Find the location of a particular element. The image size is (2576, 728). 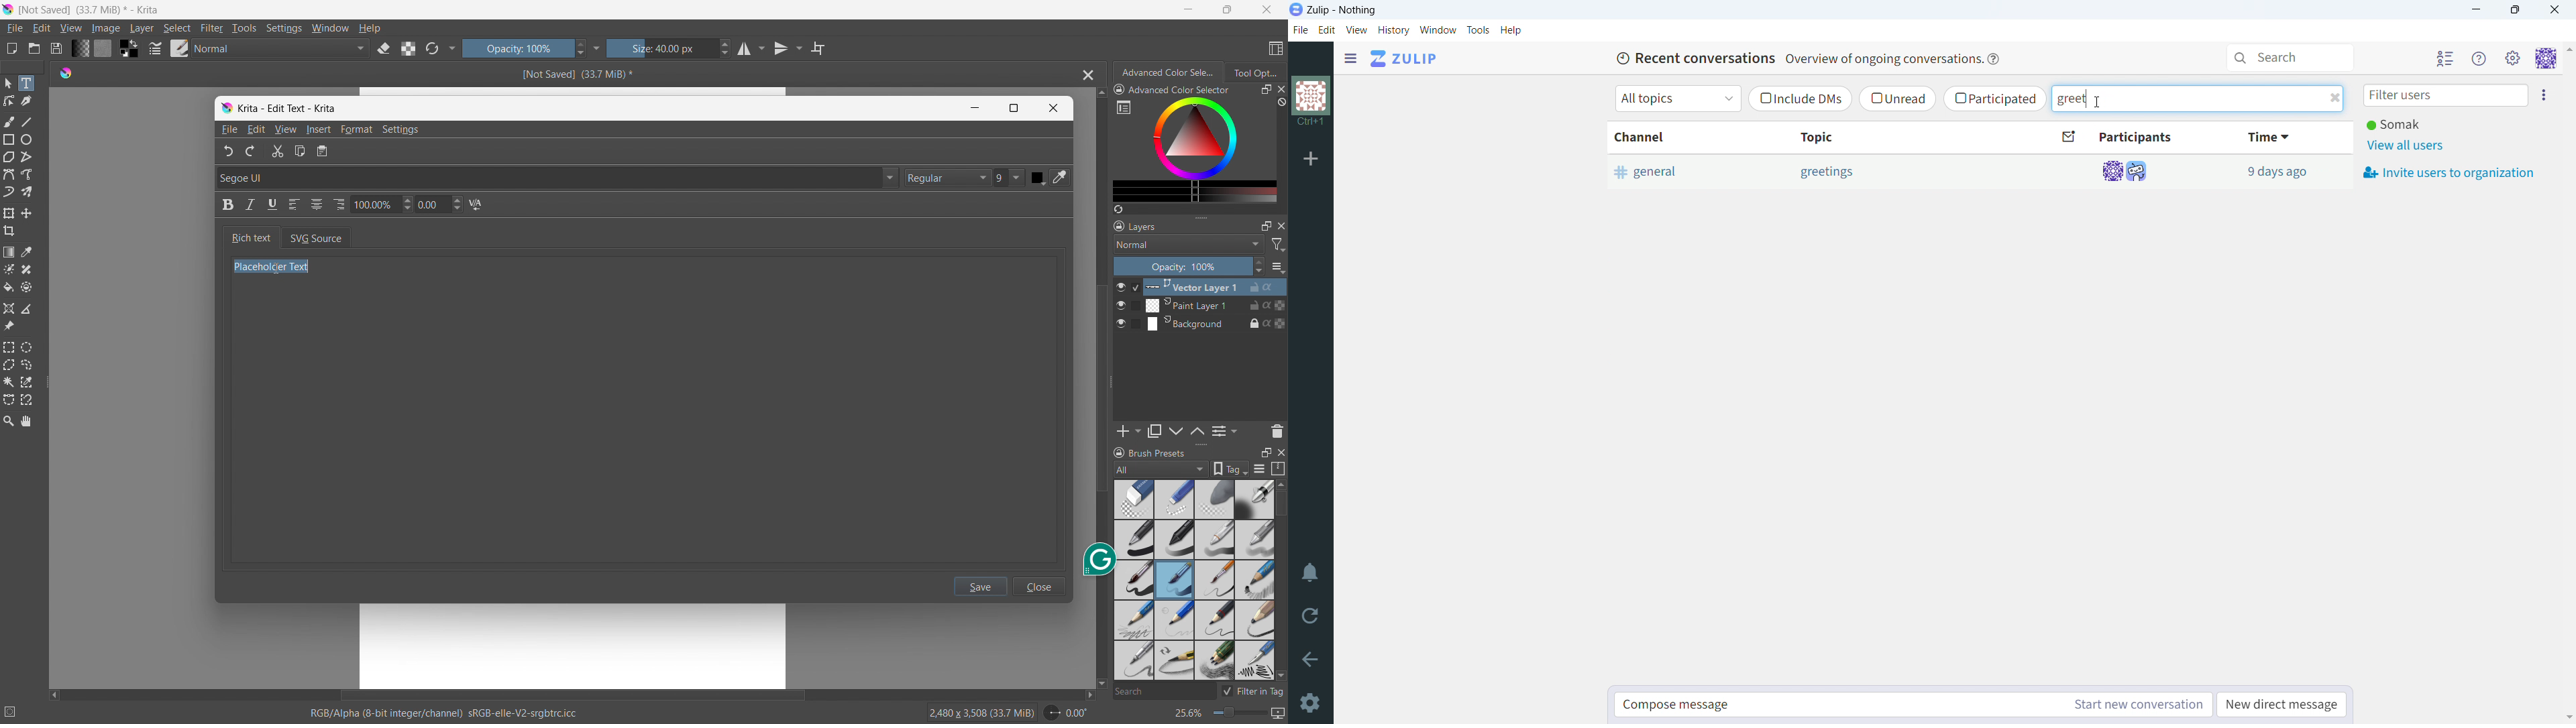

window is located at coordinates (330, 28).